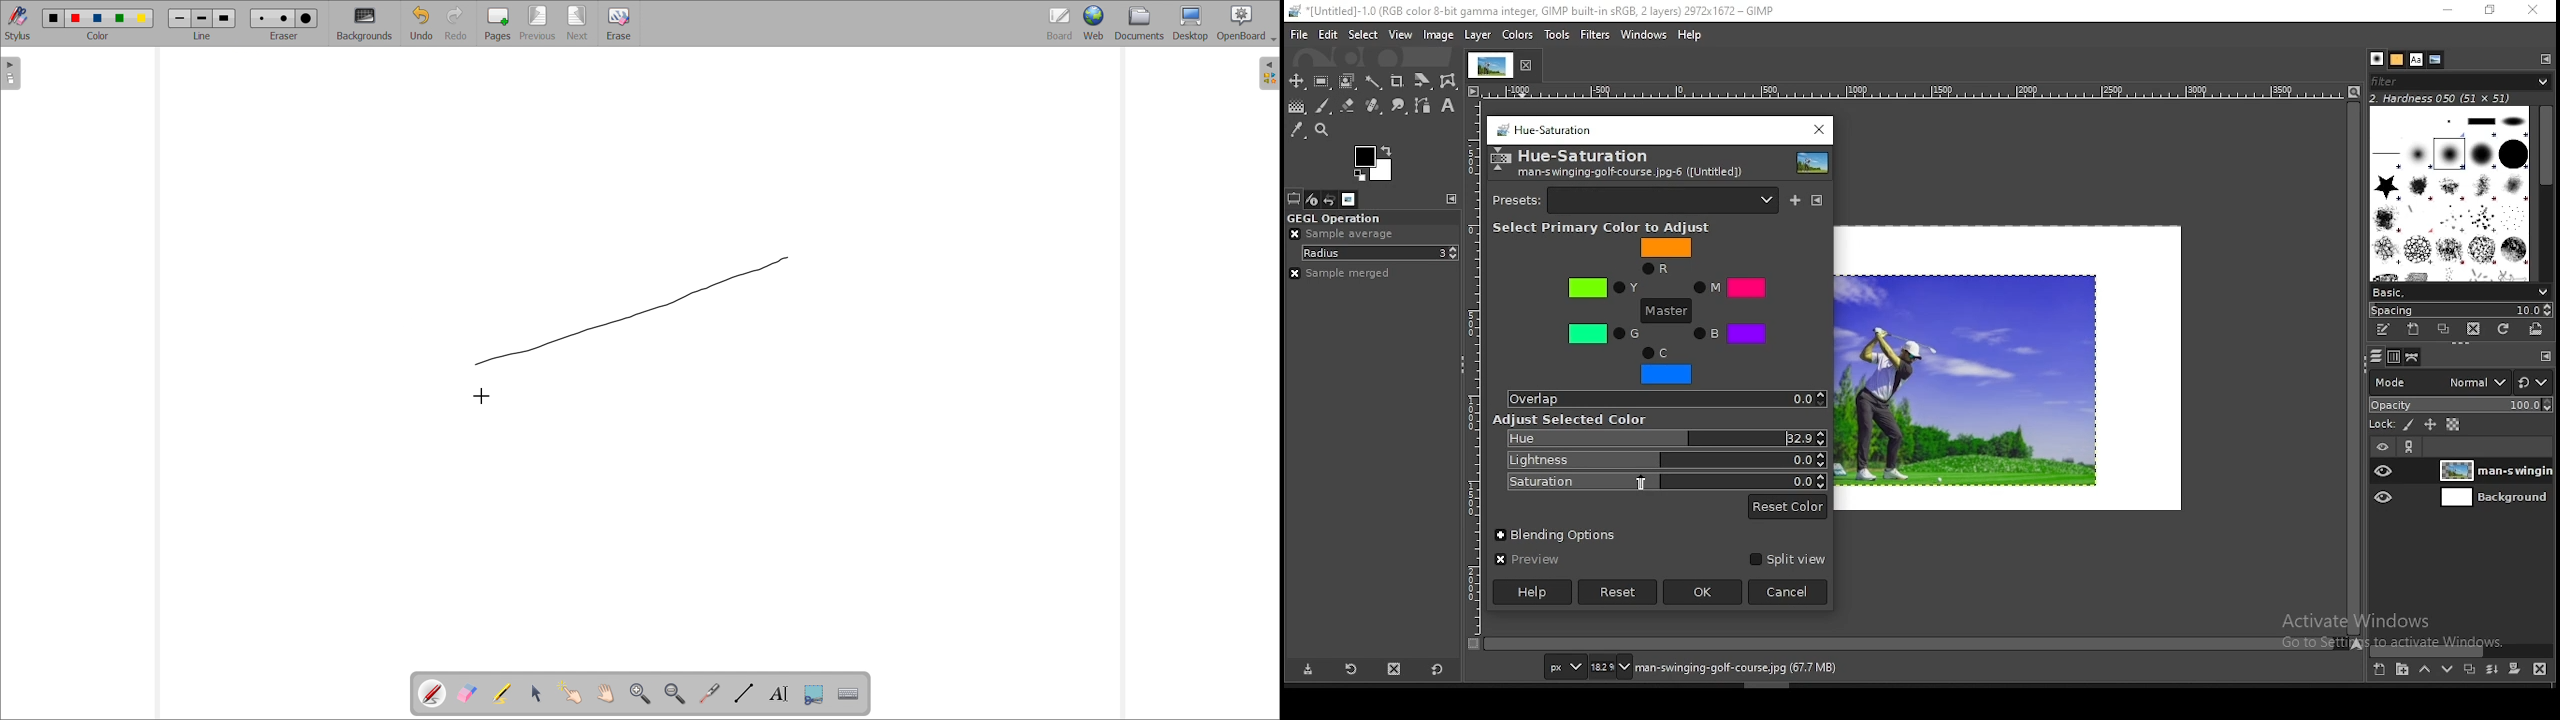 This screenshot has height=728, width=2576. I want to click on sample merged, so click(1343, 273).